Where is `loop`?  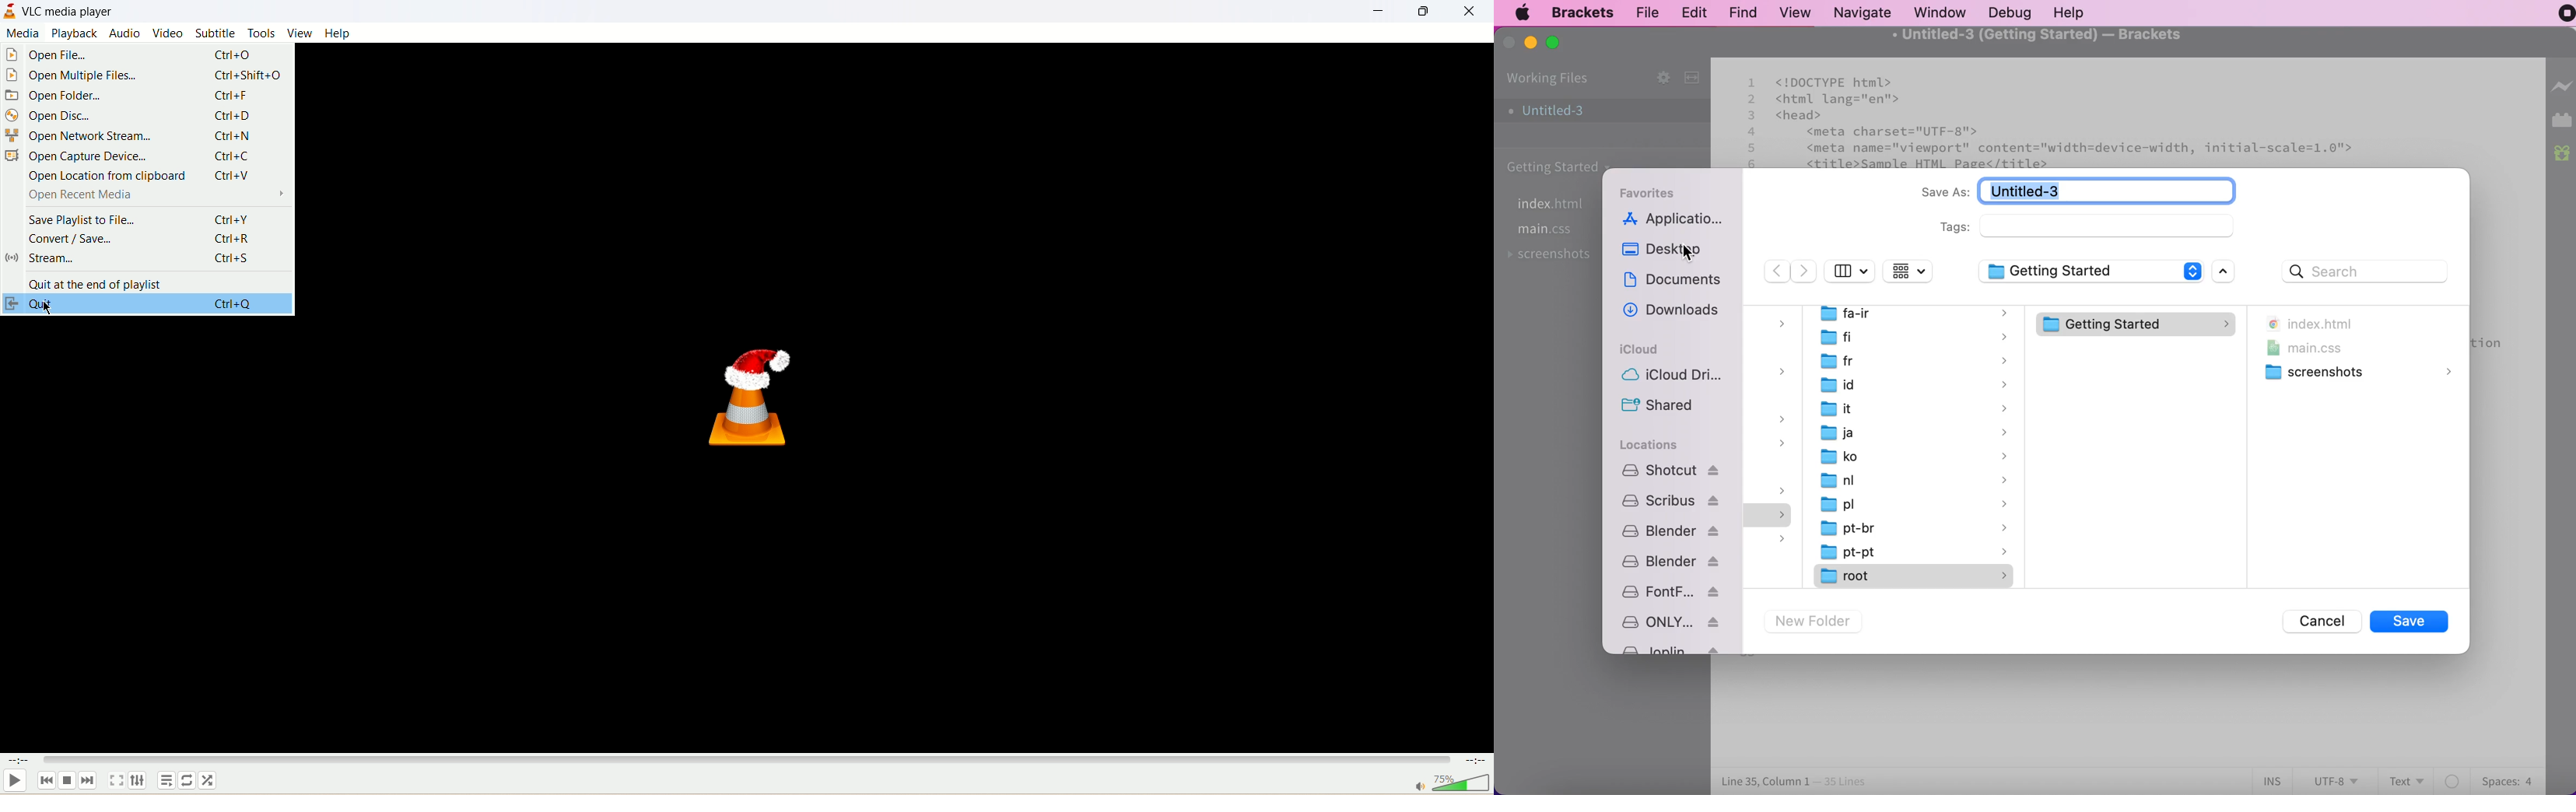
loop is located at coordinates (188, 782).